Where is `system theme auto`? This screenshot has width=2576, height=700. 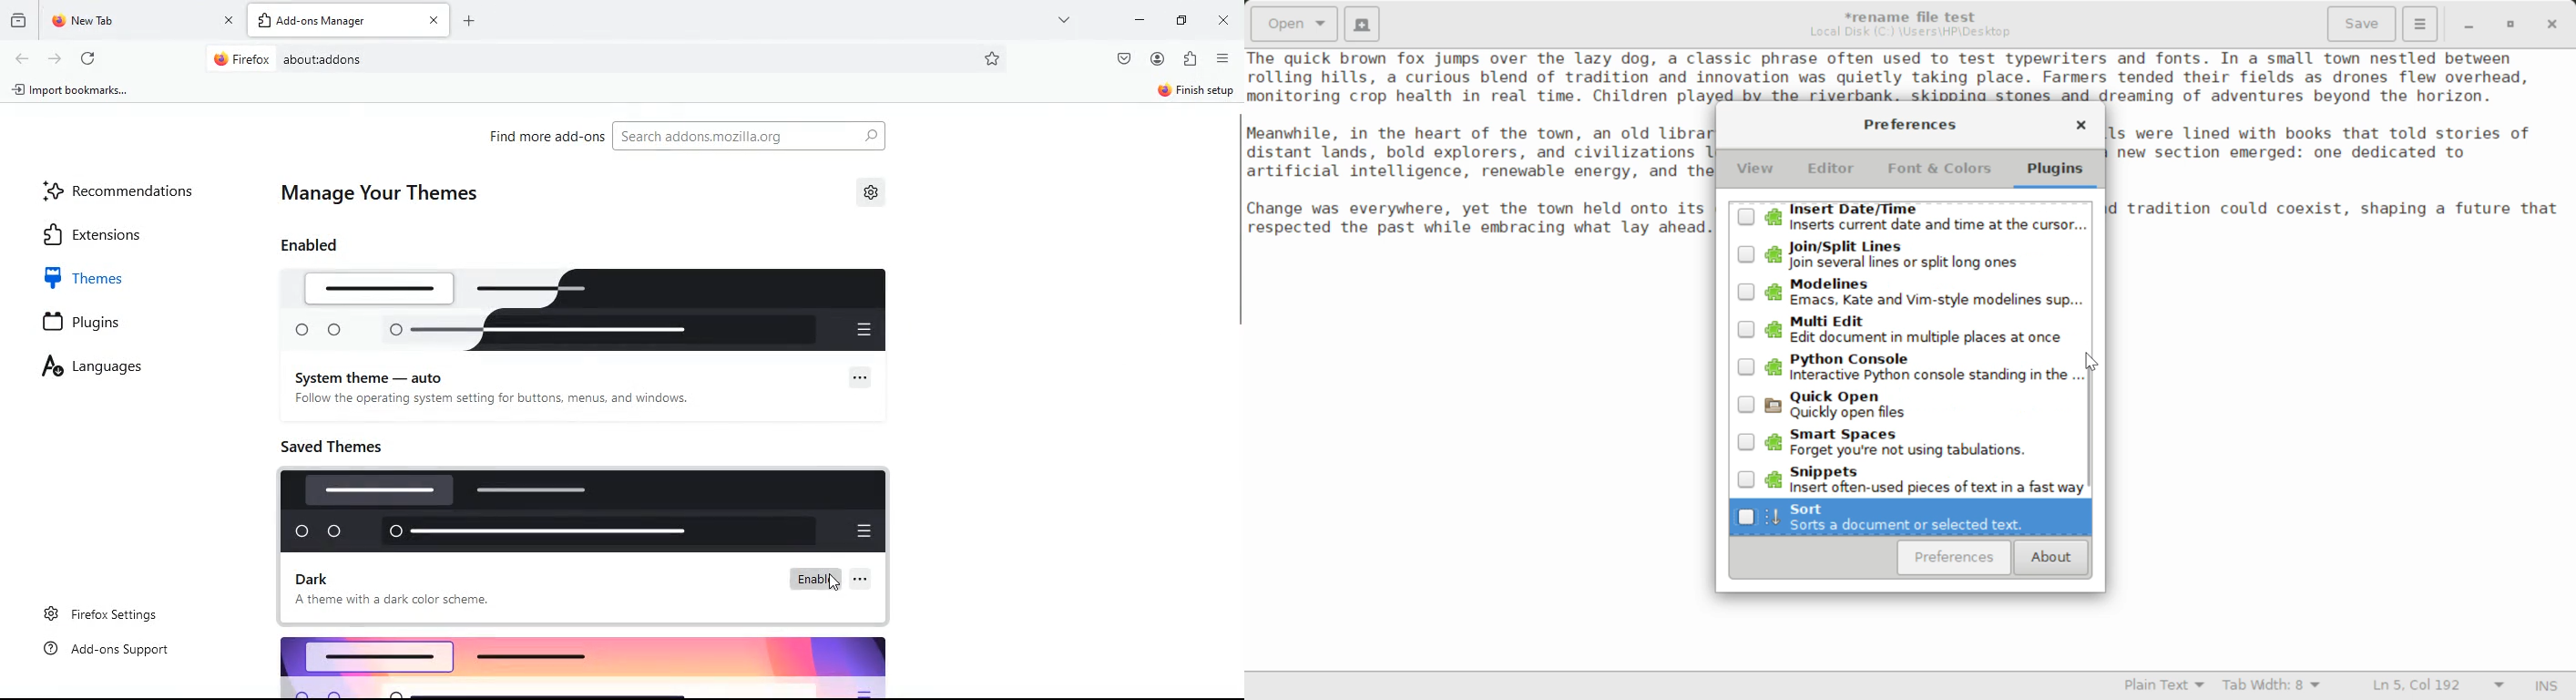 system theme auto is located at coordinates (373, 376).